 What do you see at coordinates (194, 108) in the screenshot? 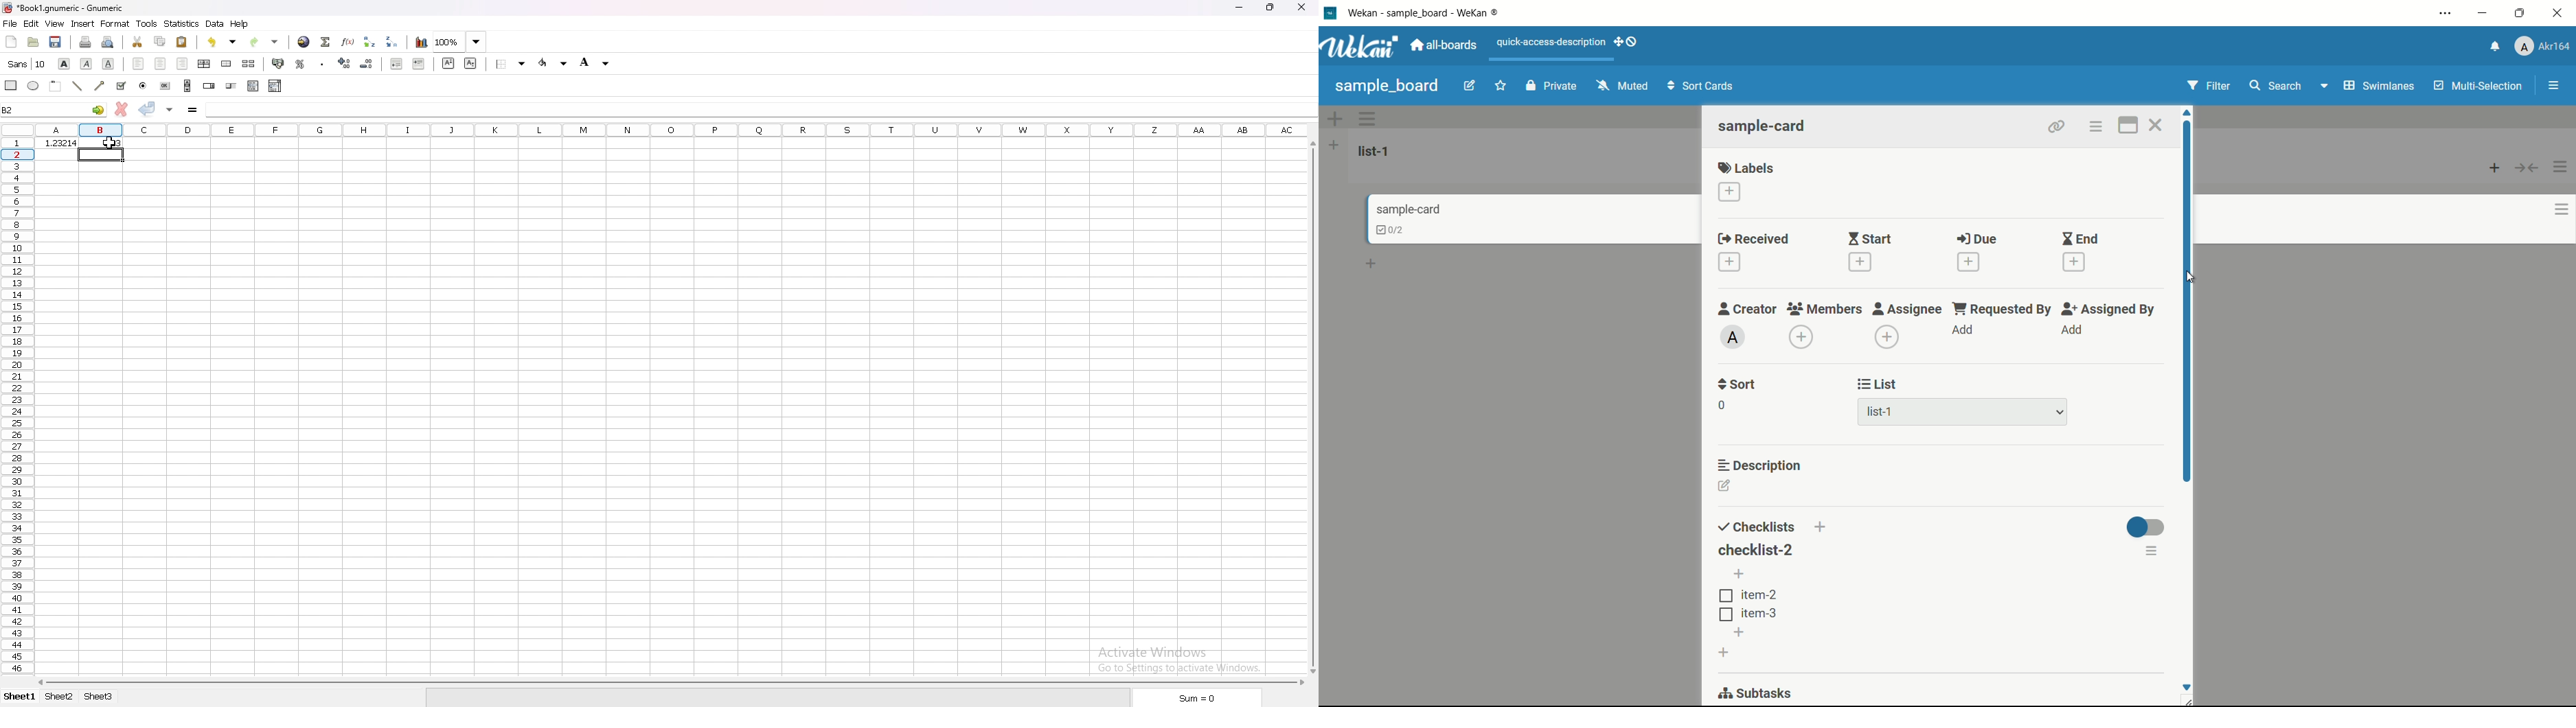
I see `formula` at bounding box center [194, 108].